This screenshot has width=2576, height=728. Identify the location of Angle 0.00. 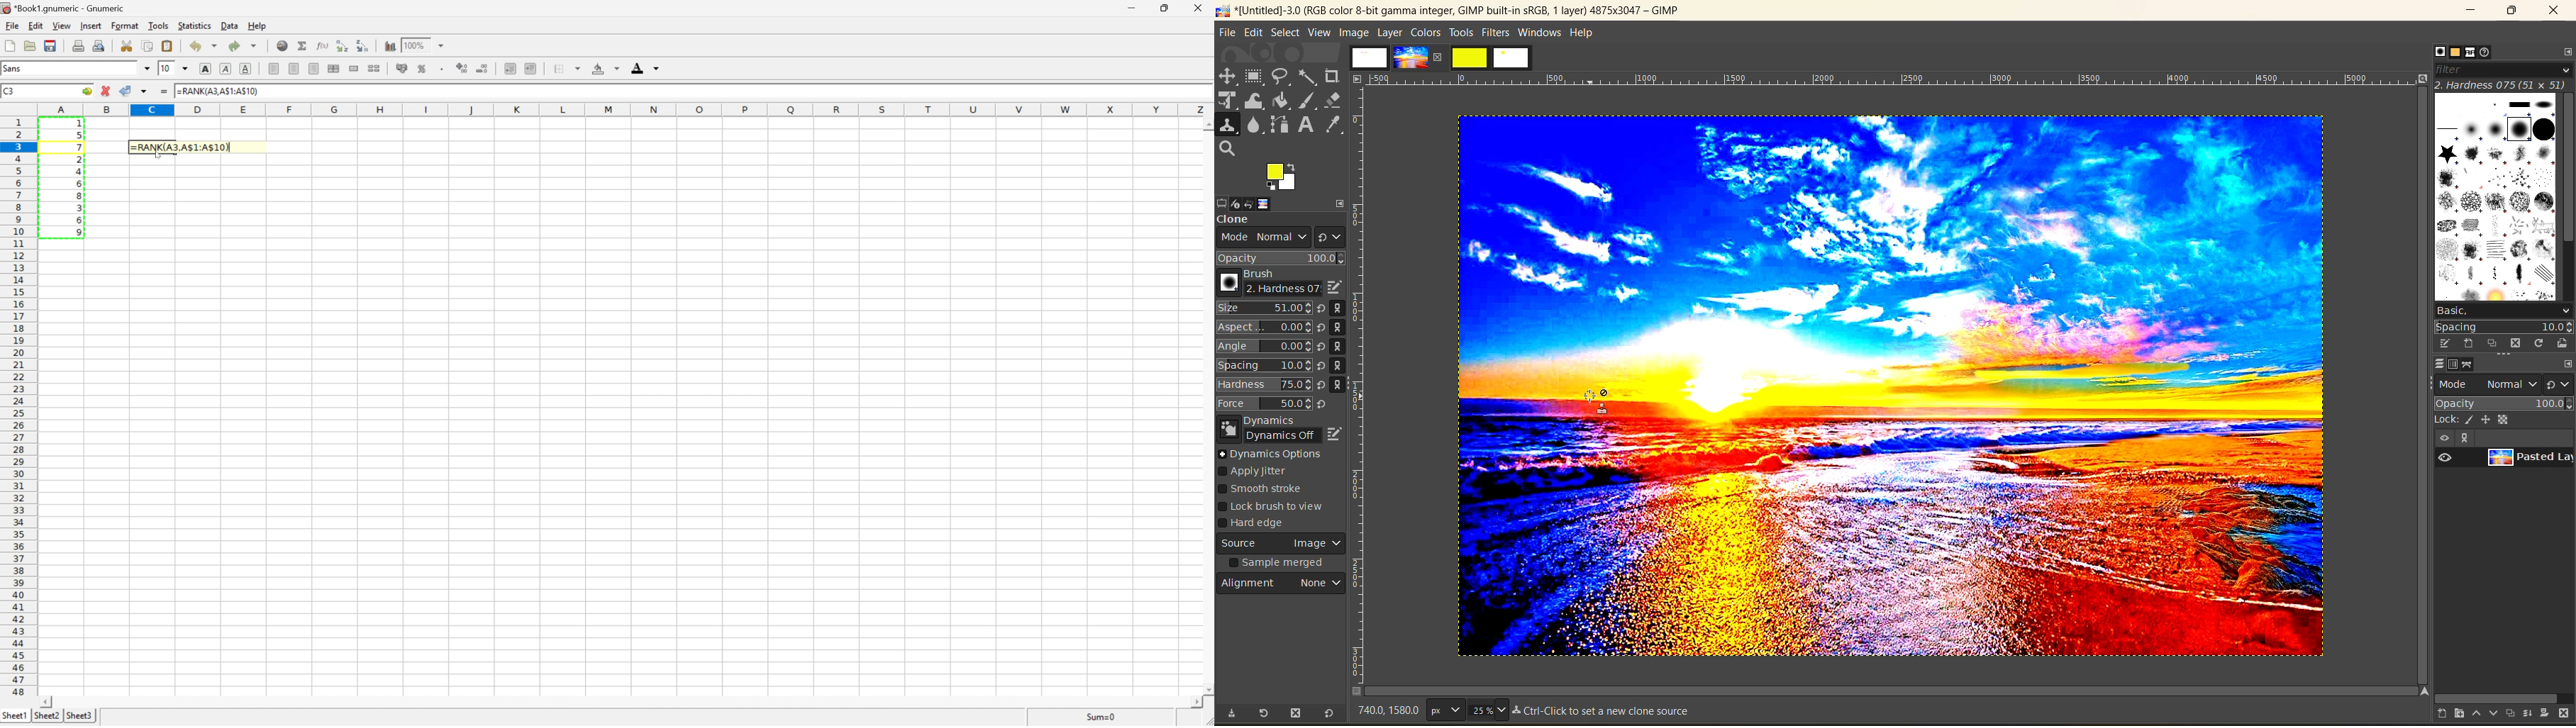
(1265, 347).